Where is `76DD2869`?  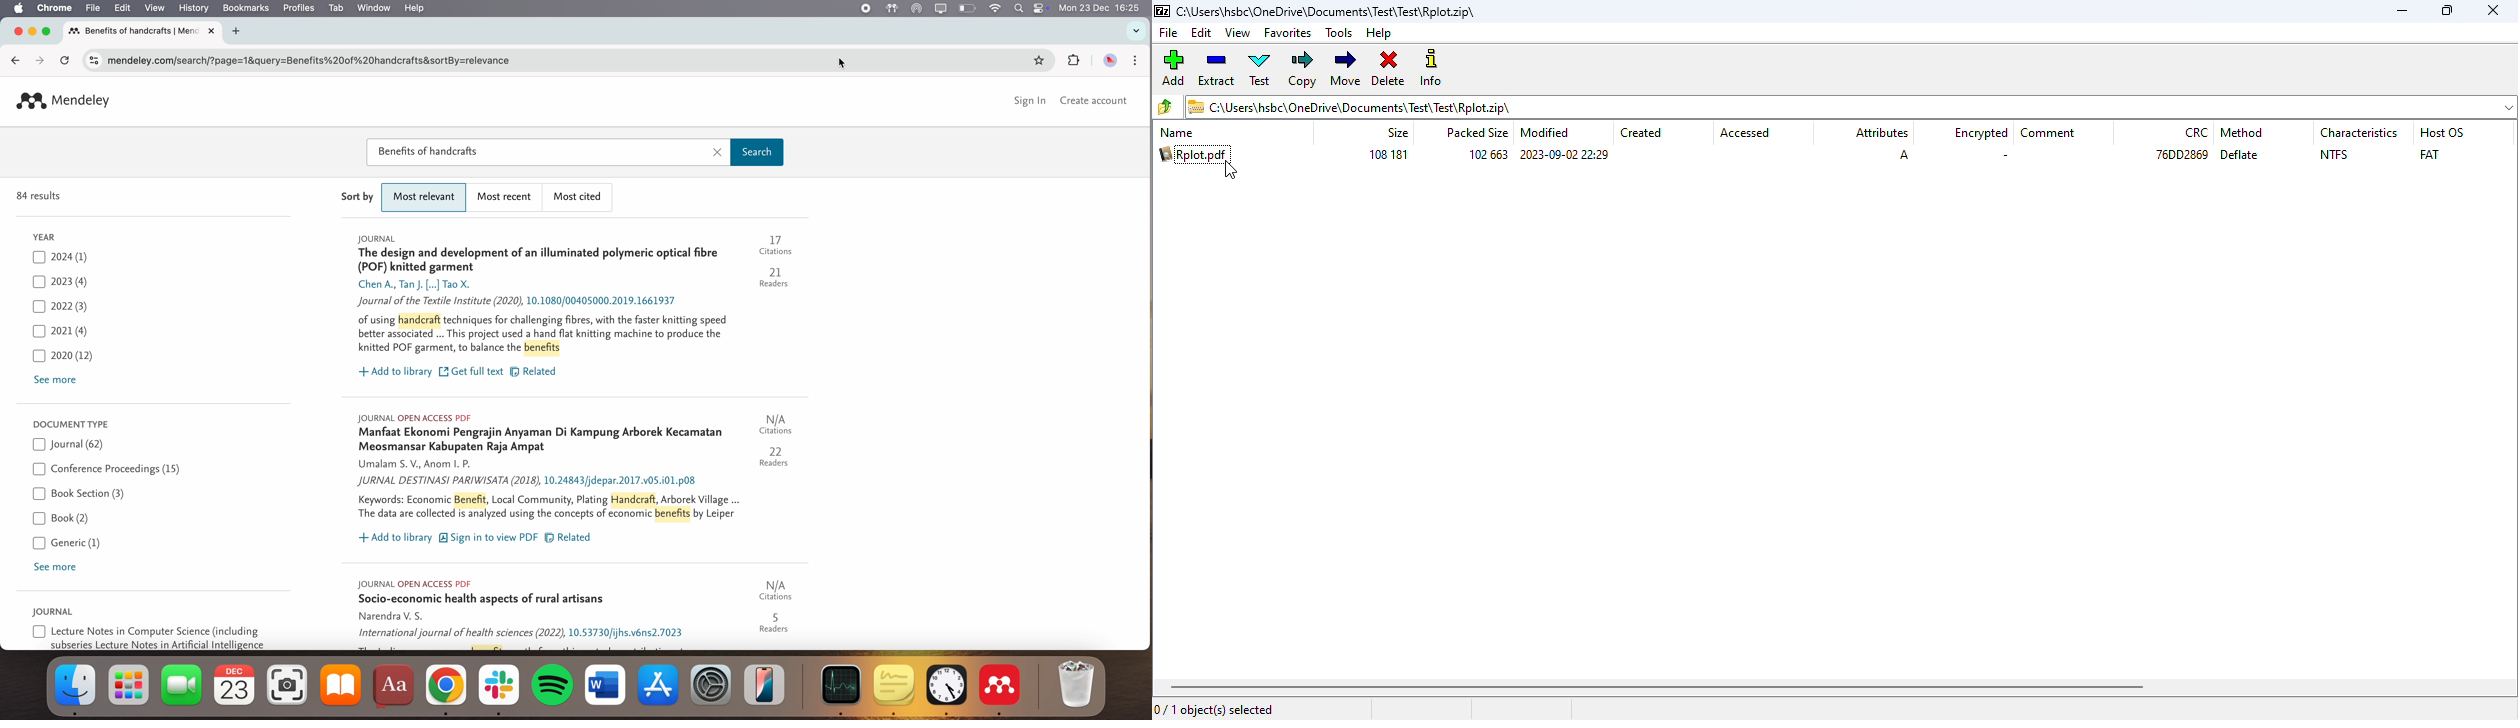
76DD2869 is located at coordinates (2183, 155).